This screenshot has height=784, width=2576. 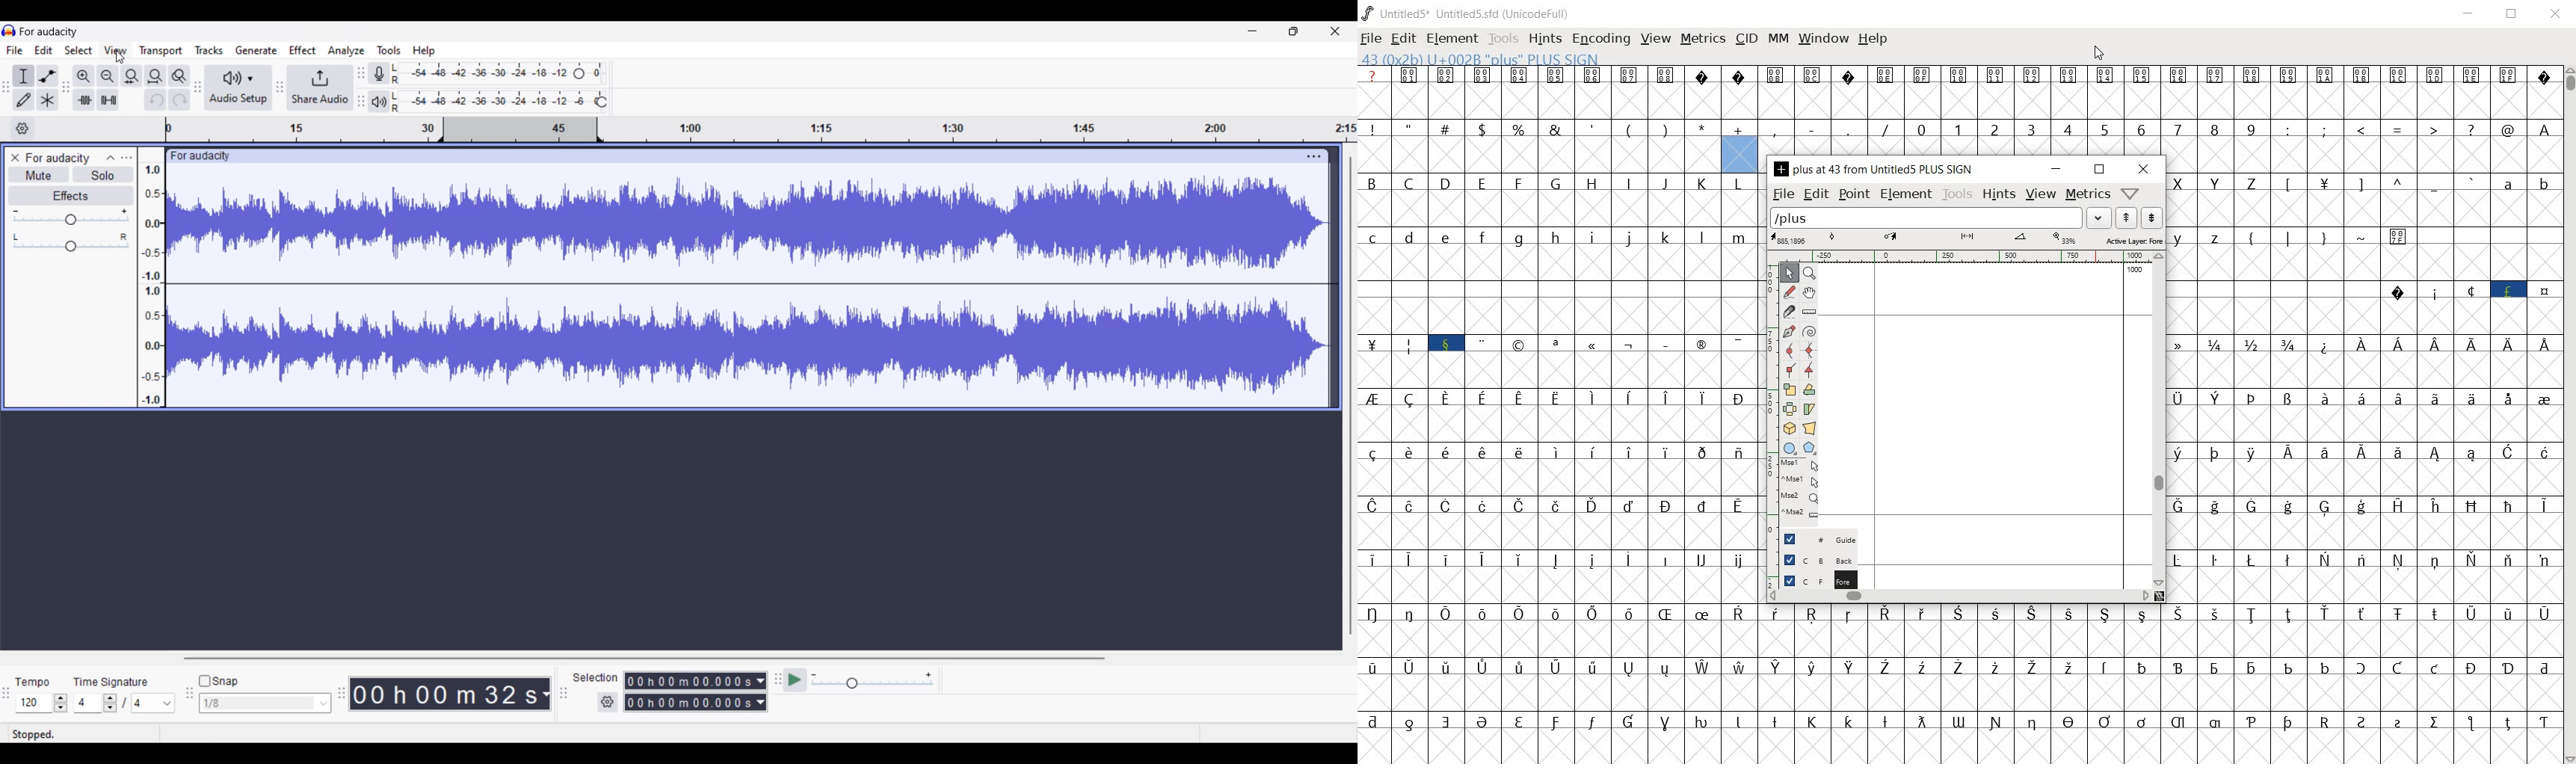 I want to click on Selection tool, so click(x=24, y=76).